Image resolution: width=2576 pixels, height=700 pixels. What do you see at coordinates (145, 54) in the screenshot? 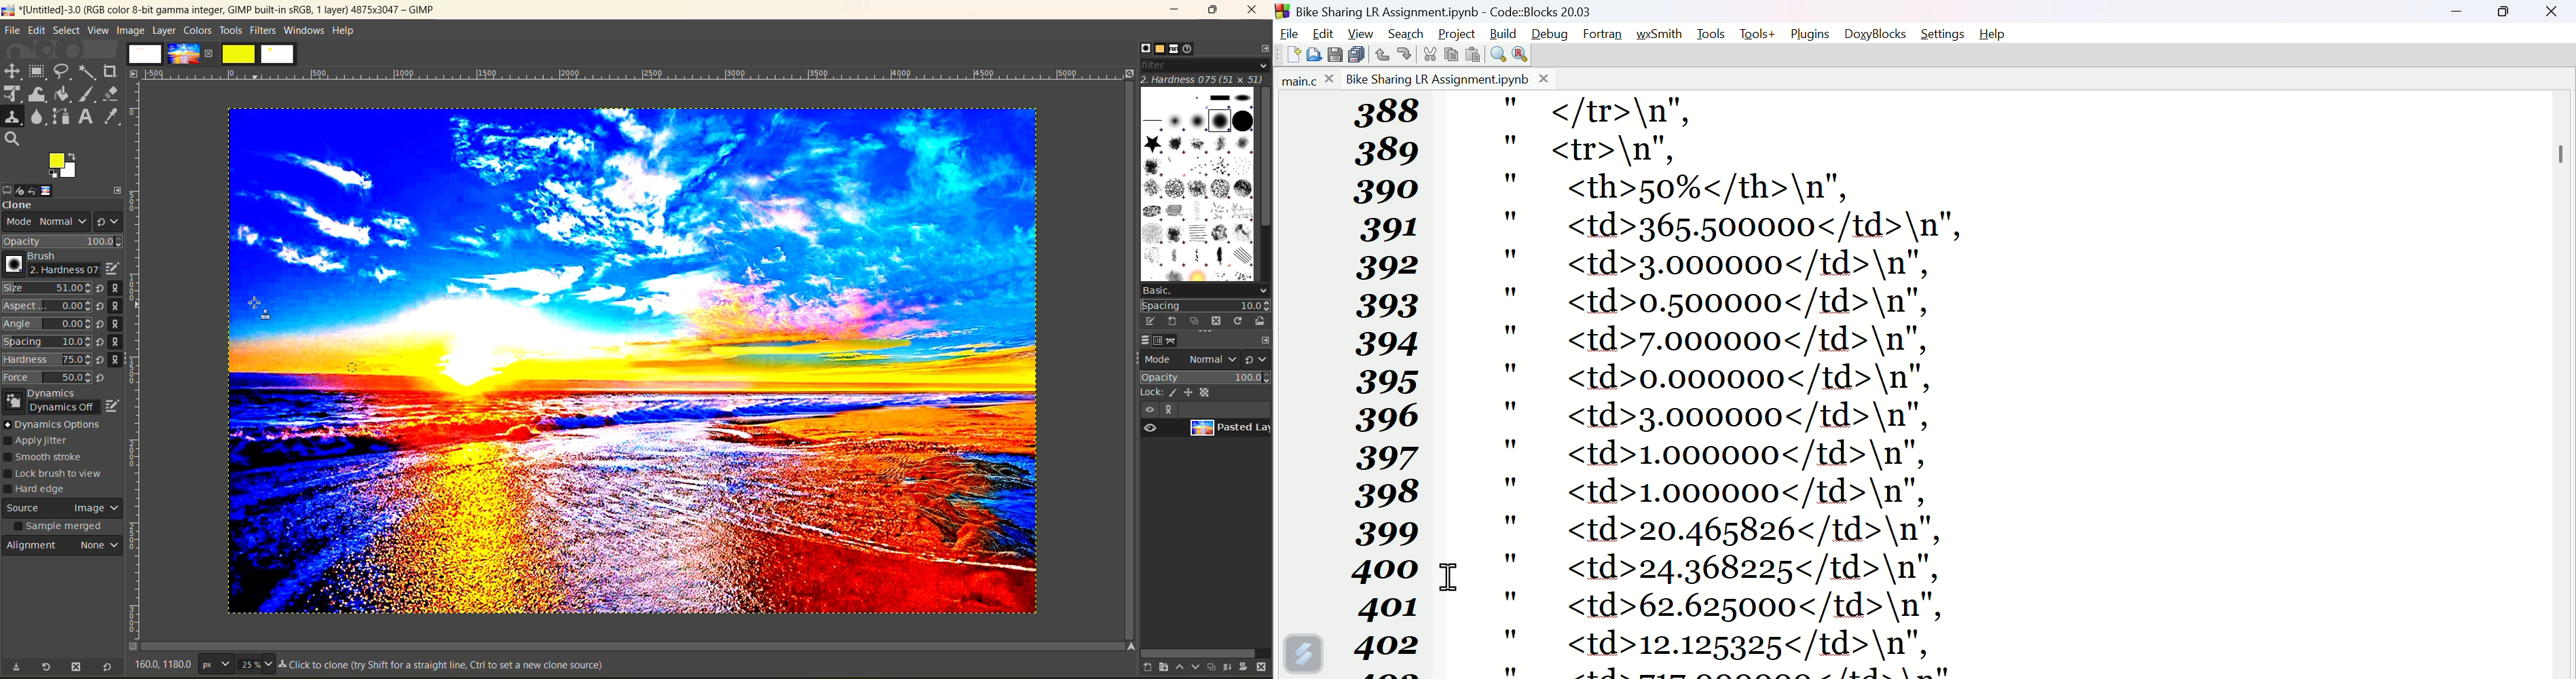
I see `images` at bounding box center [145, 54].